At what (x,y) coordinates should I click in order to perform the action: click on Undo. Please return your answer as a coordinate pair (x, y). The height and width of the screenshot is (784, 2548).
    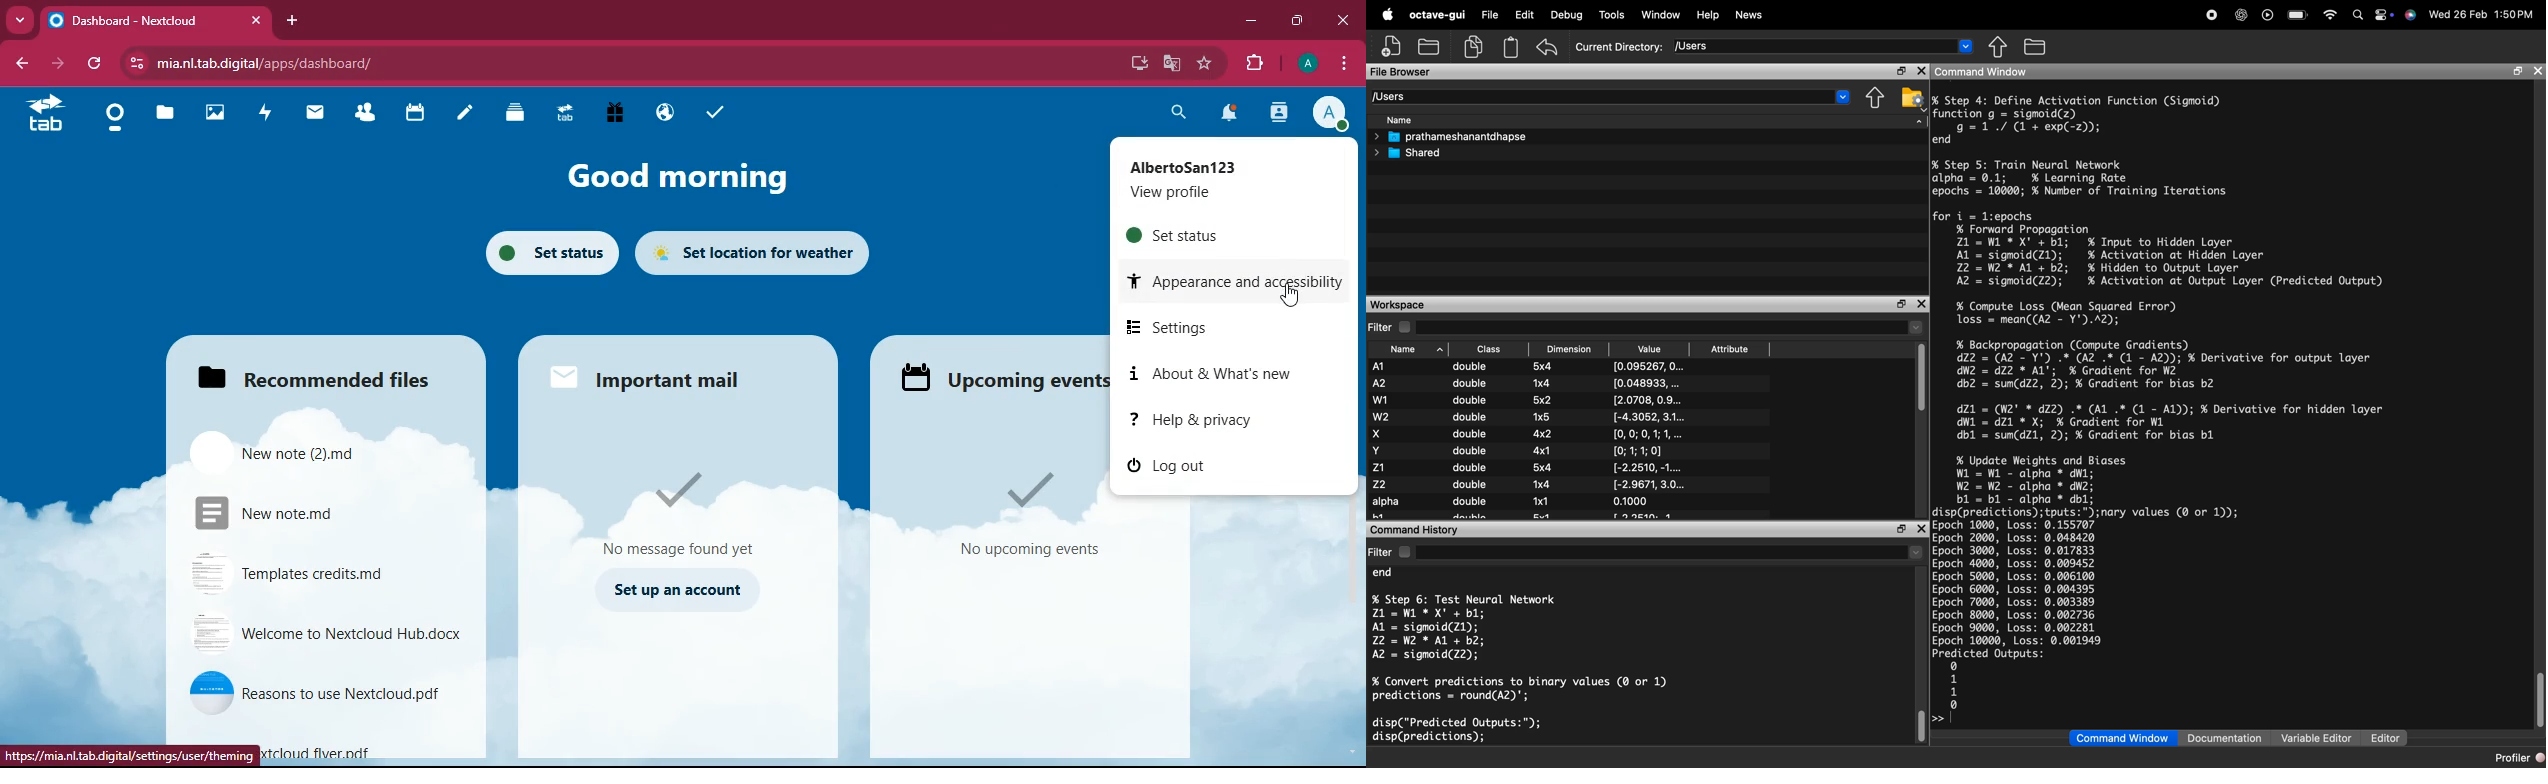
    Looking at the image, I should click on (1548, 47).